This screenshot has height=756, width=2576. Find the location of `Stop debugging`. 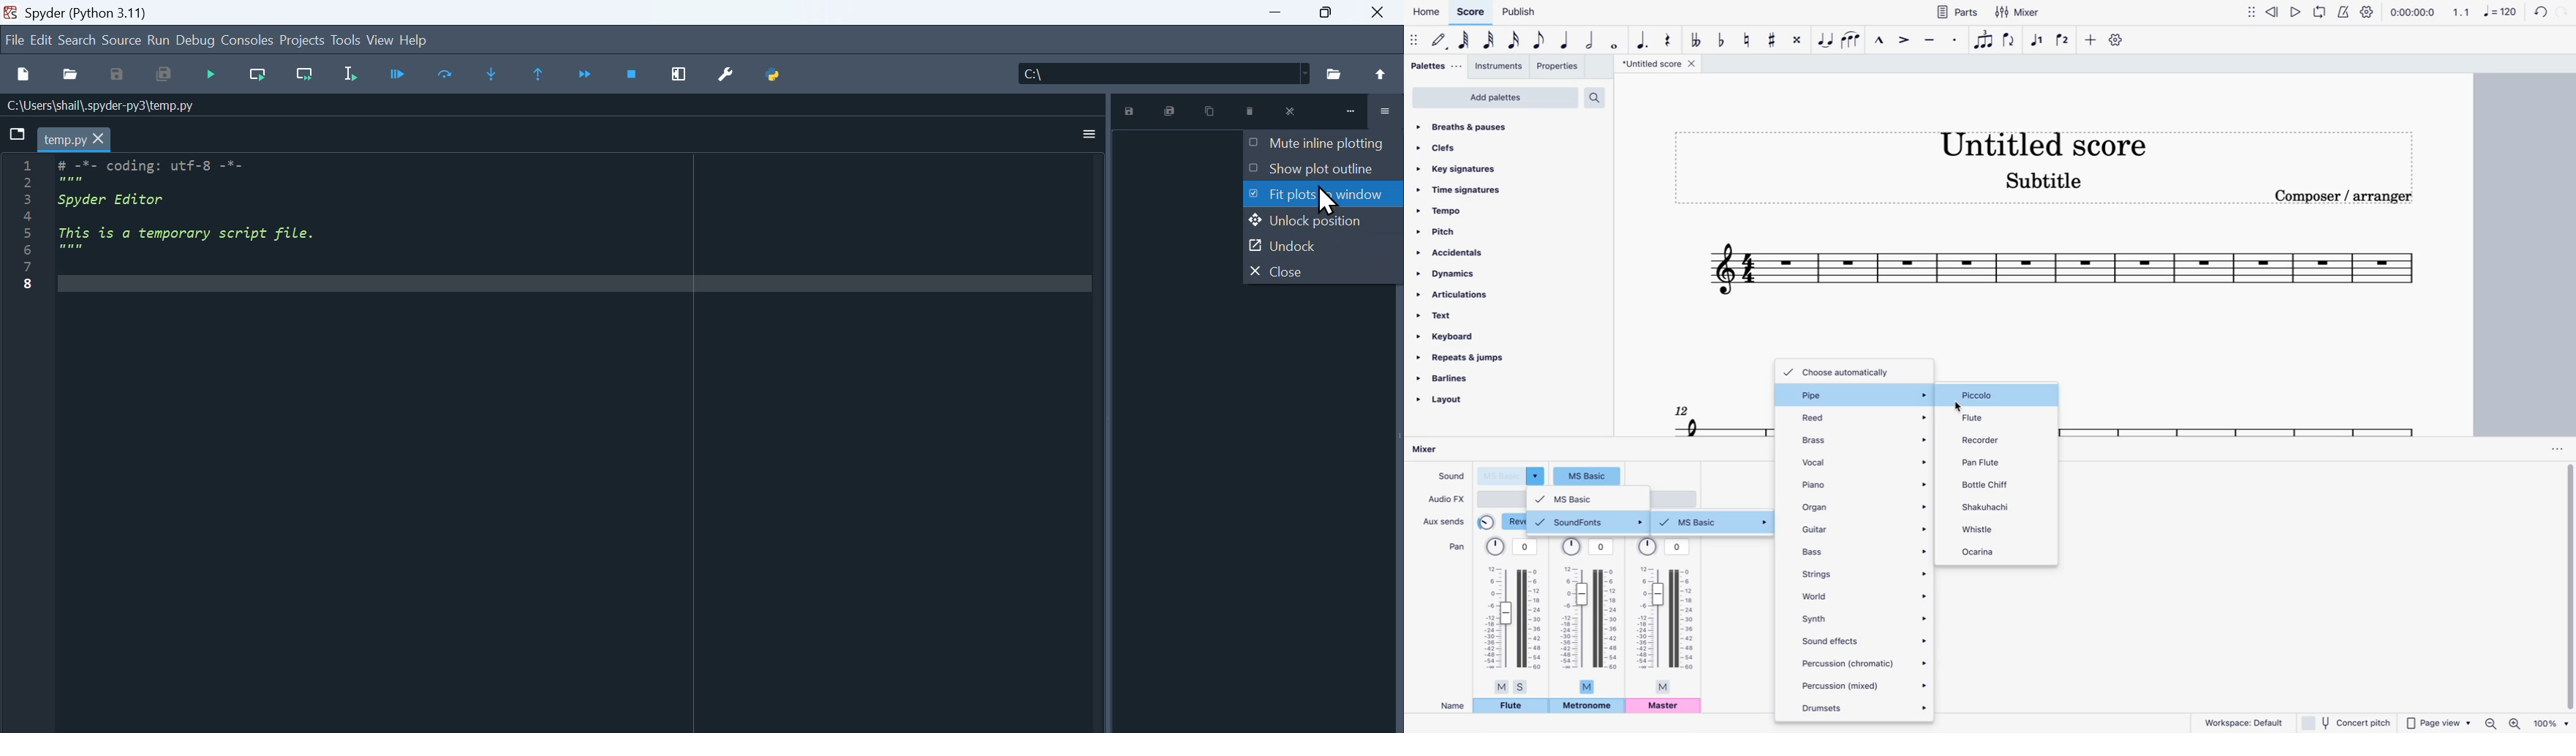

Stop debugging is located at coordinates (211, 75).